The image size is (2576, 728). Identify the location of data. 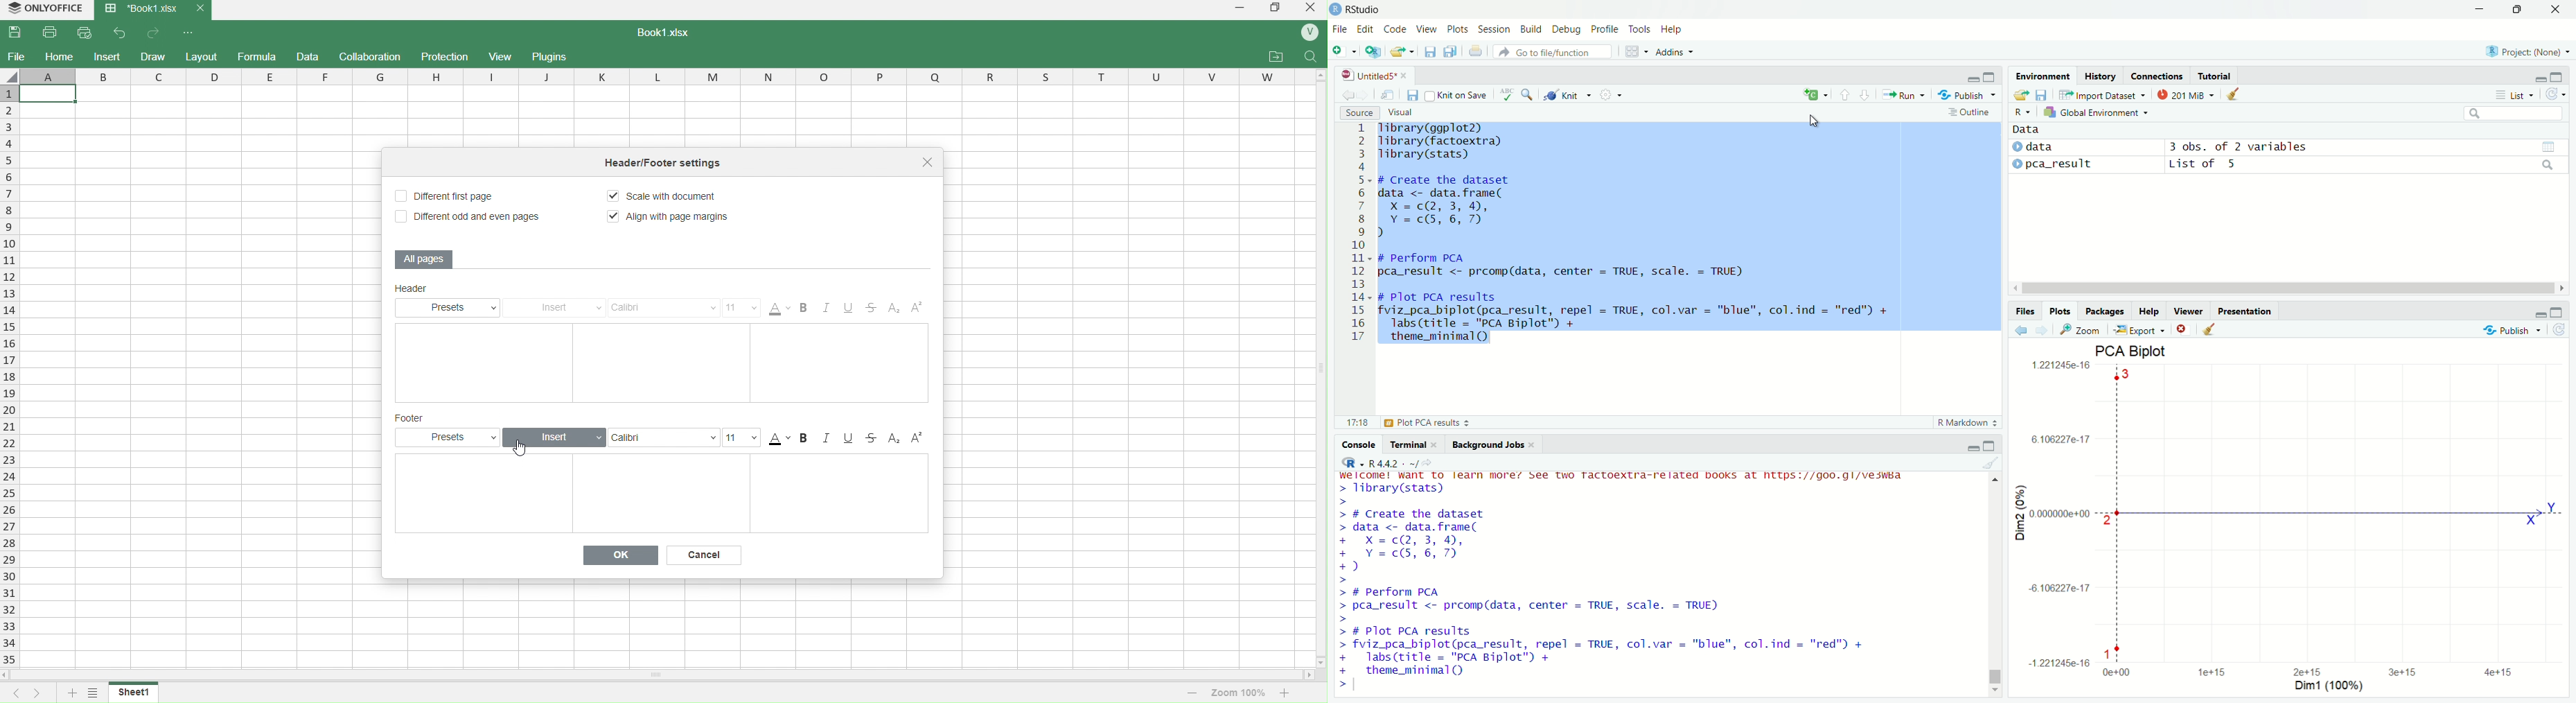
(2029, 130).